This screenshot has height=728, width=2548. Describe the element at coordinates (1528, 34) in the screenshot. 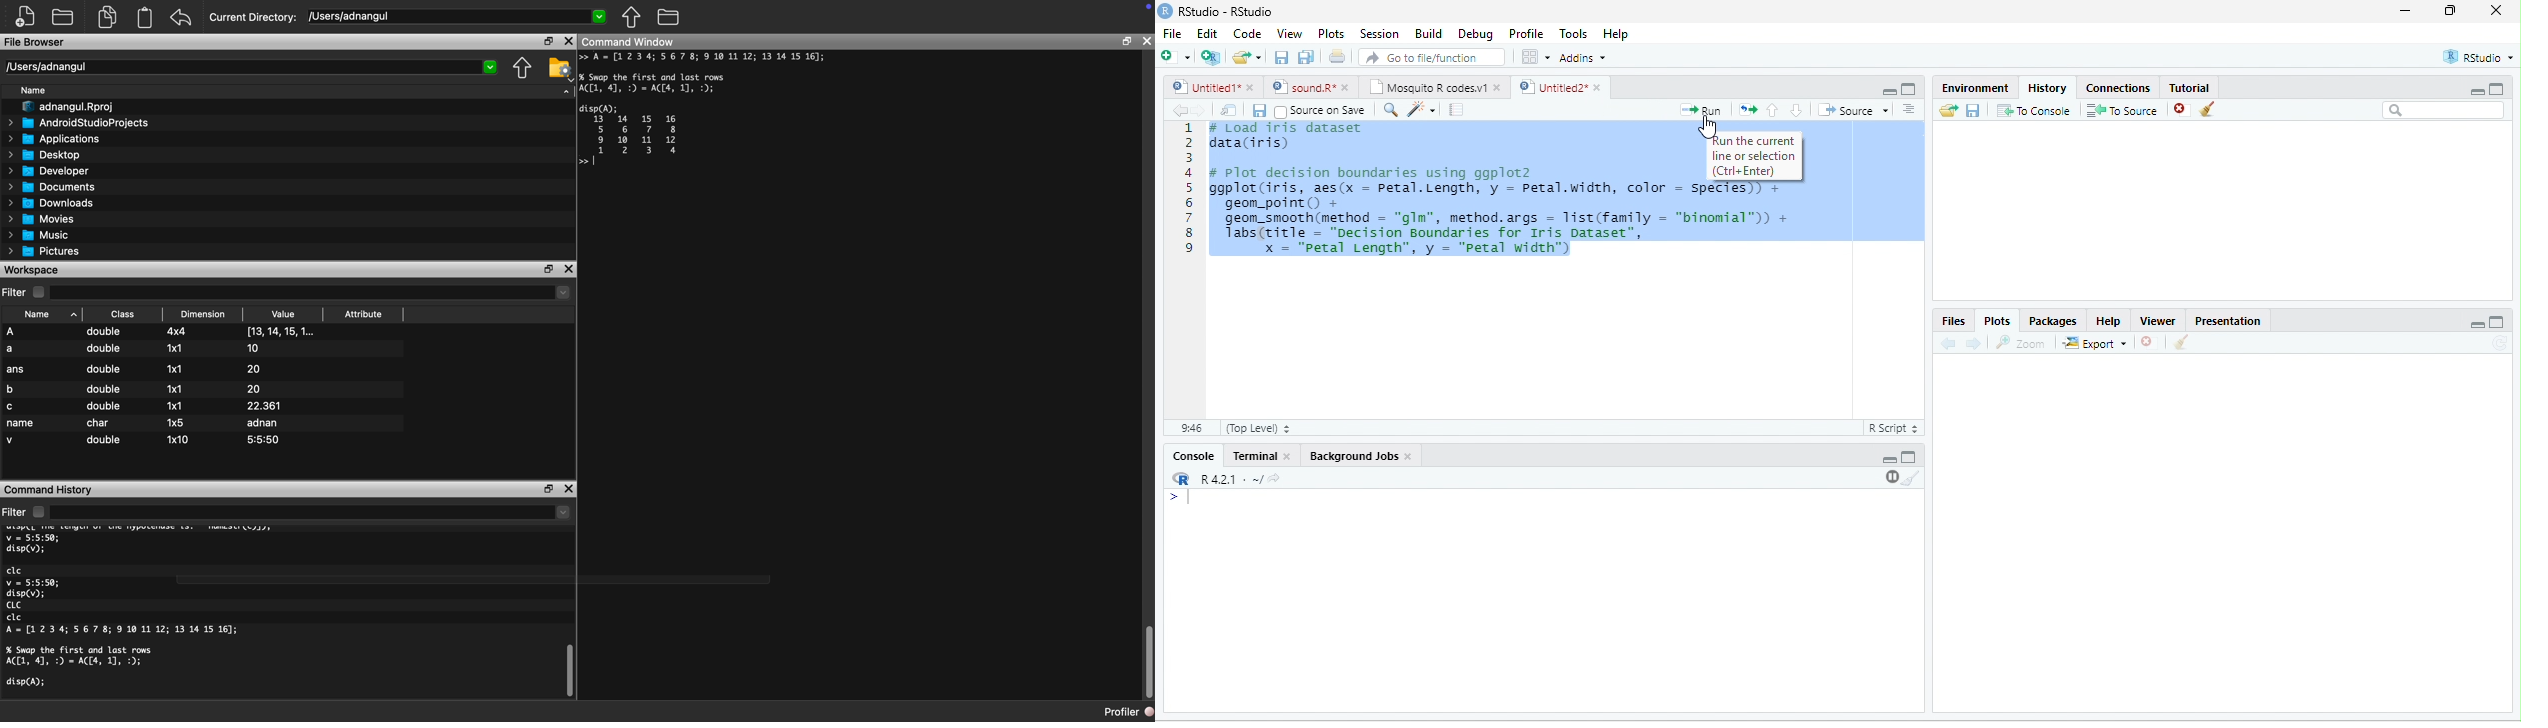

I see `Profile` at that location.